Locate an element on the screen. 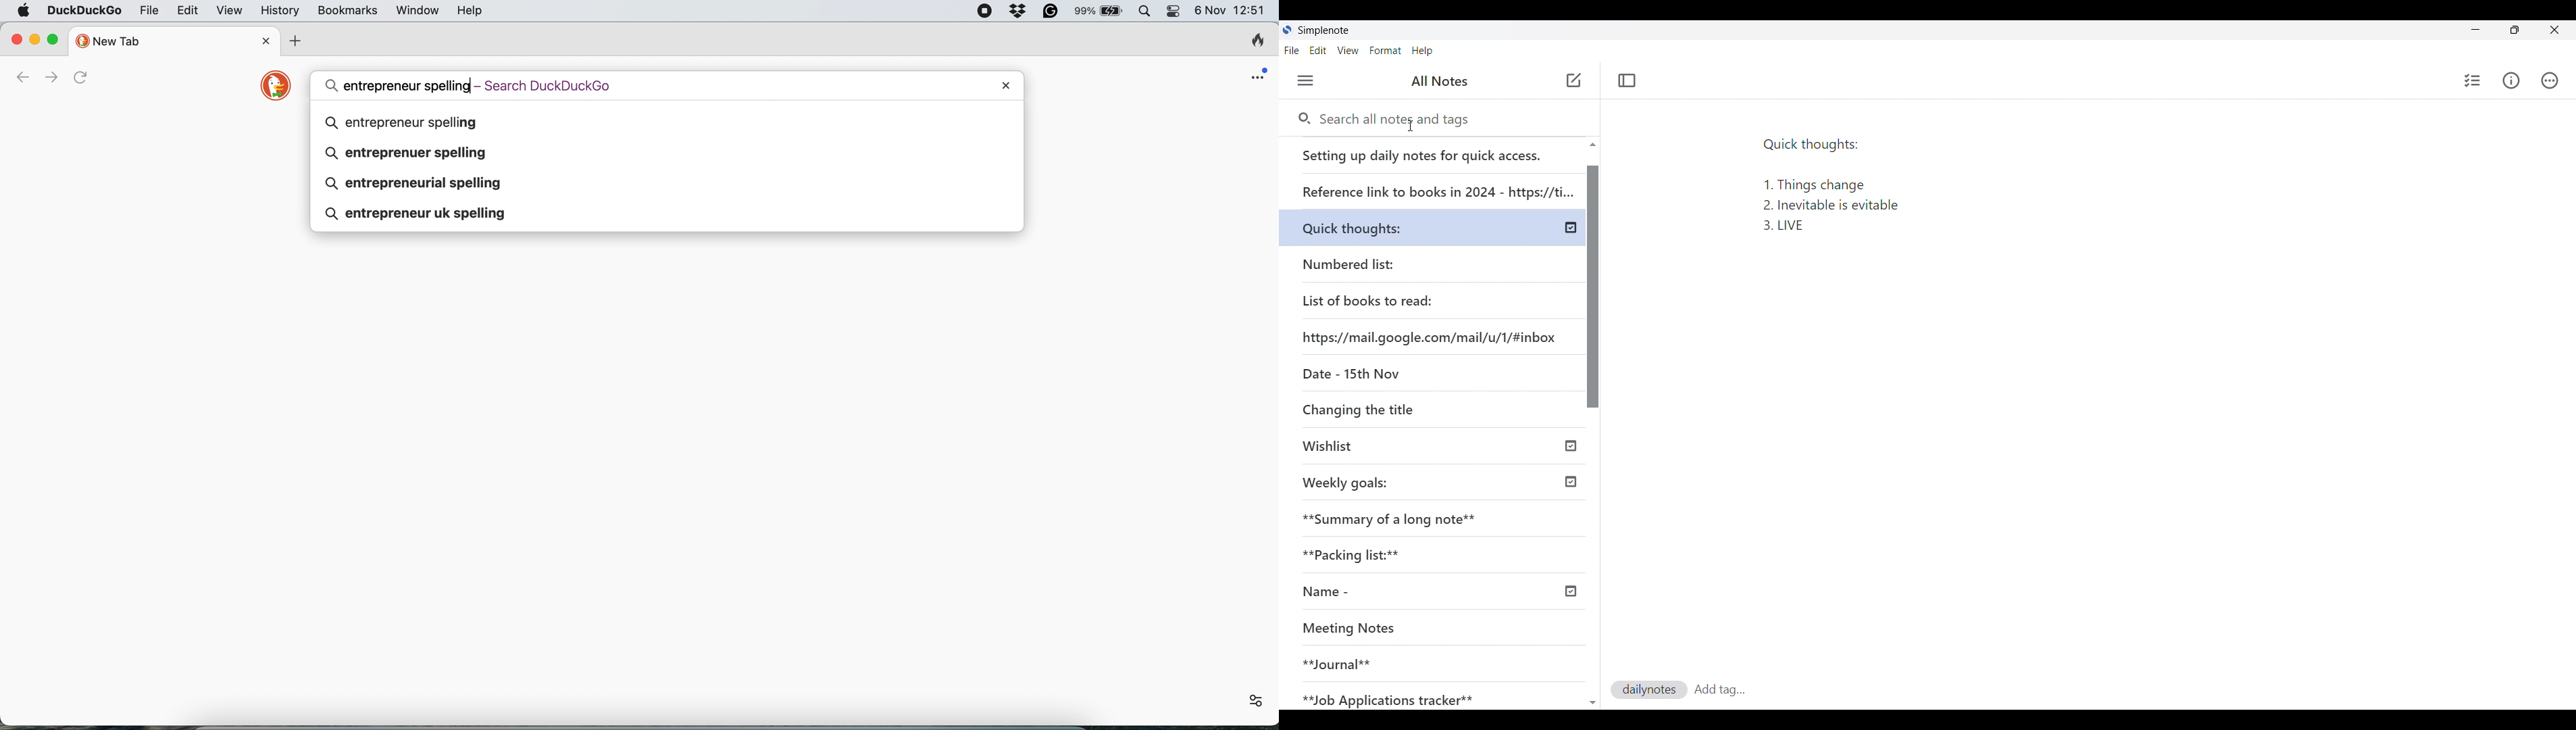  Weekly goals is located at coordinates (1345, 481).